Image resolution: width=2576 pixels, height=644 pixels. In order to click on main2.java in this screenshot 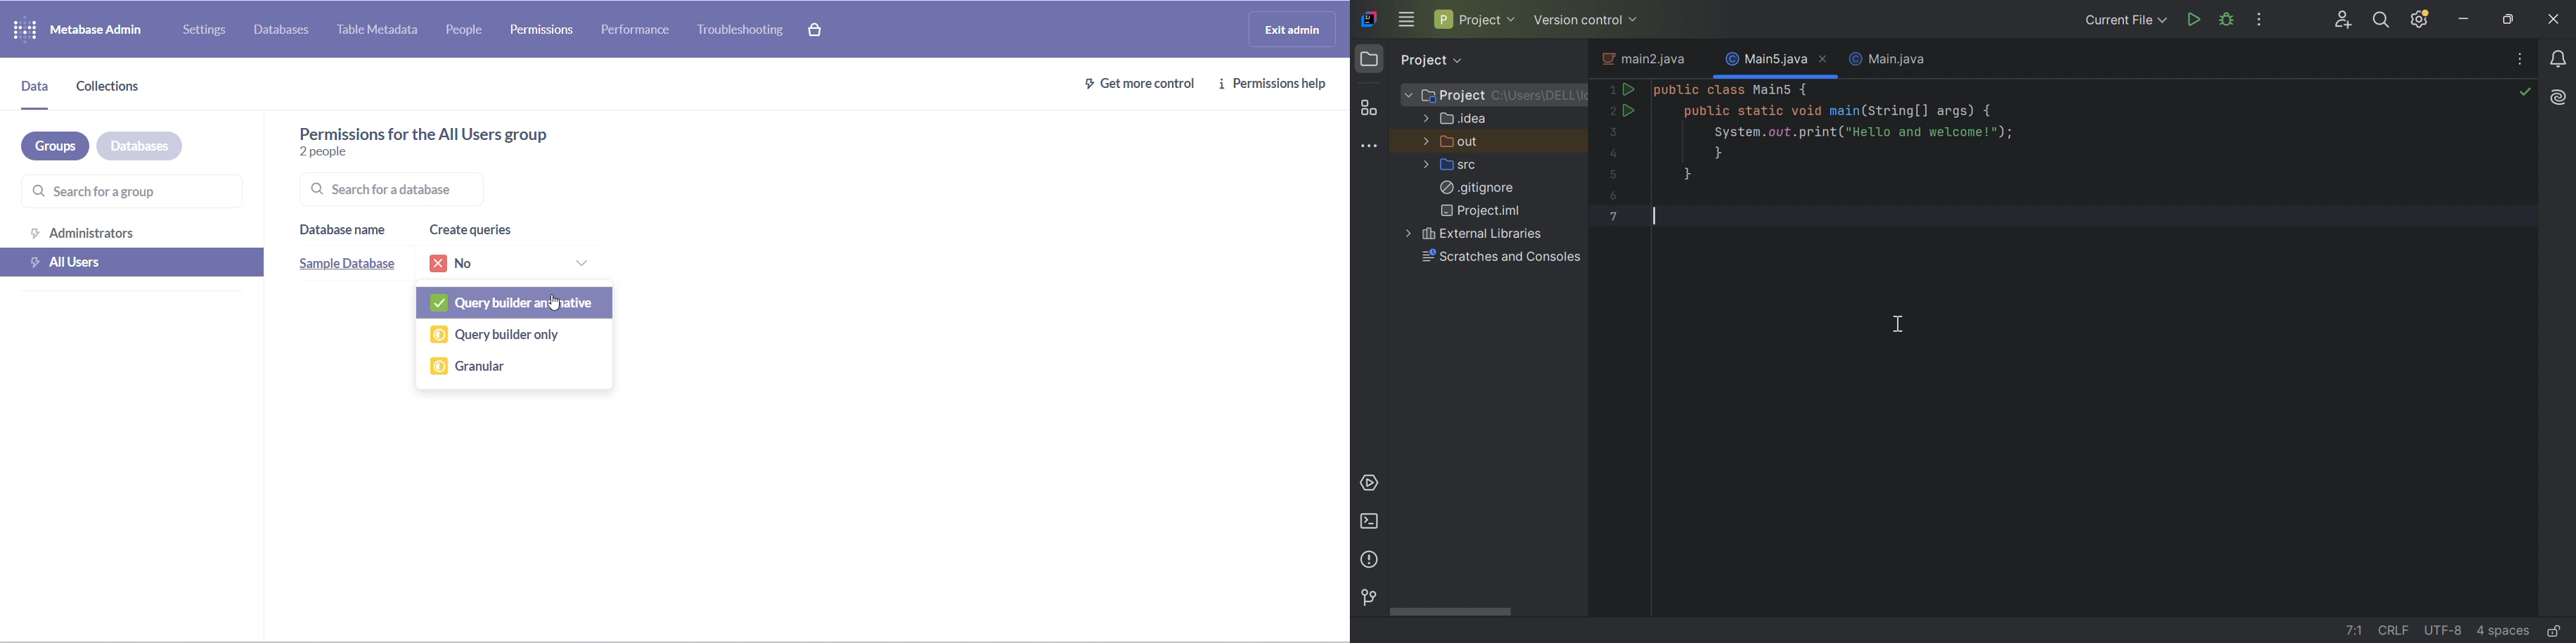, I will do `click(1641, 58)`.